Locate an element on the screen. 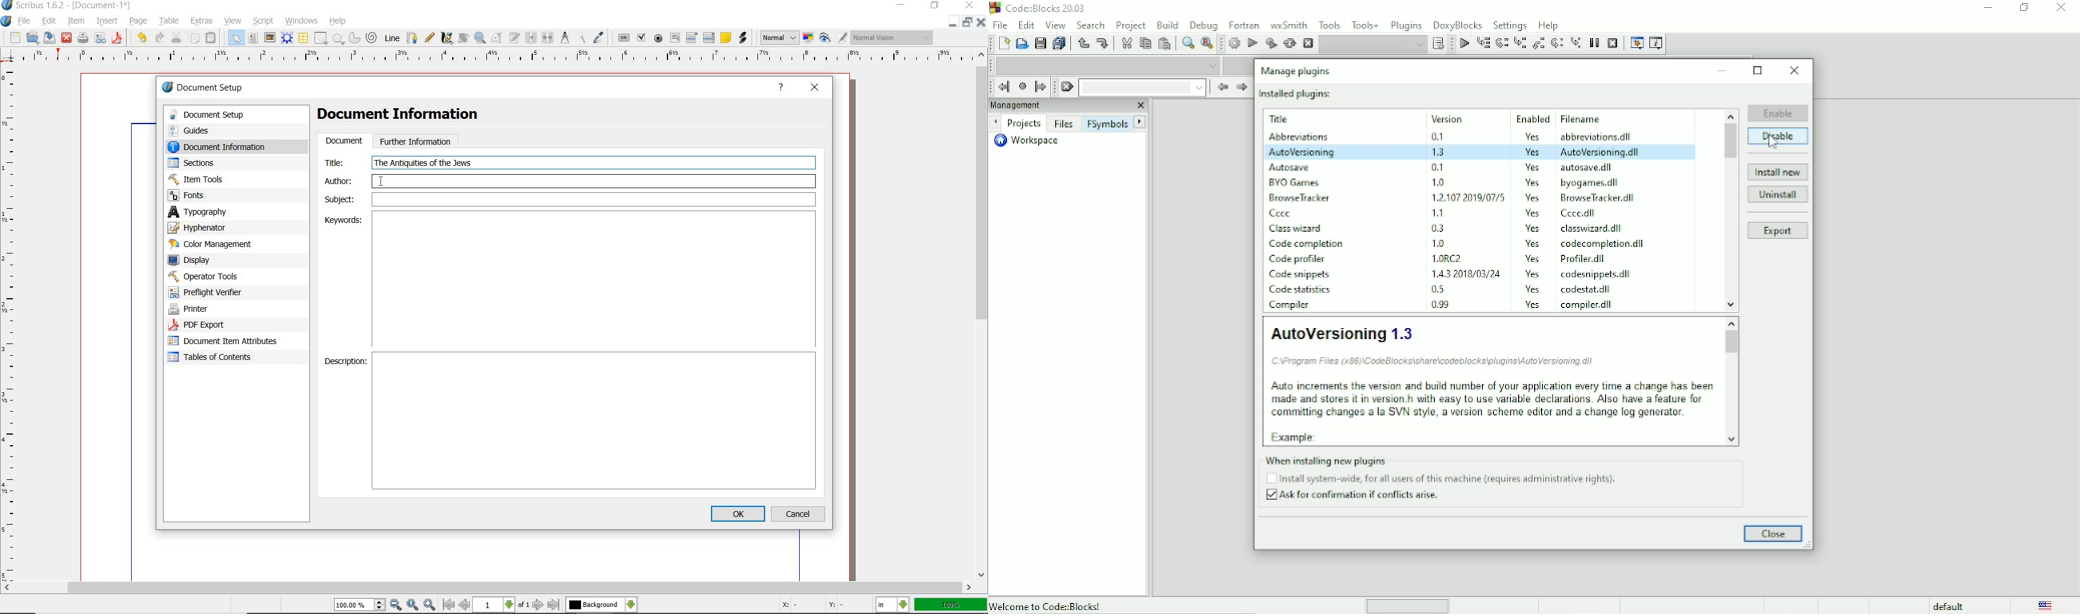  autosave.dll is located at coordinates (1588, 166).